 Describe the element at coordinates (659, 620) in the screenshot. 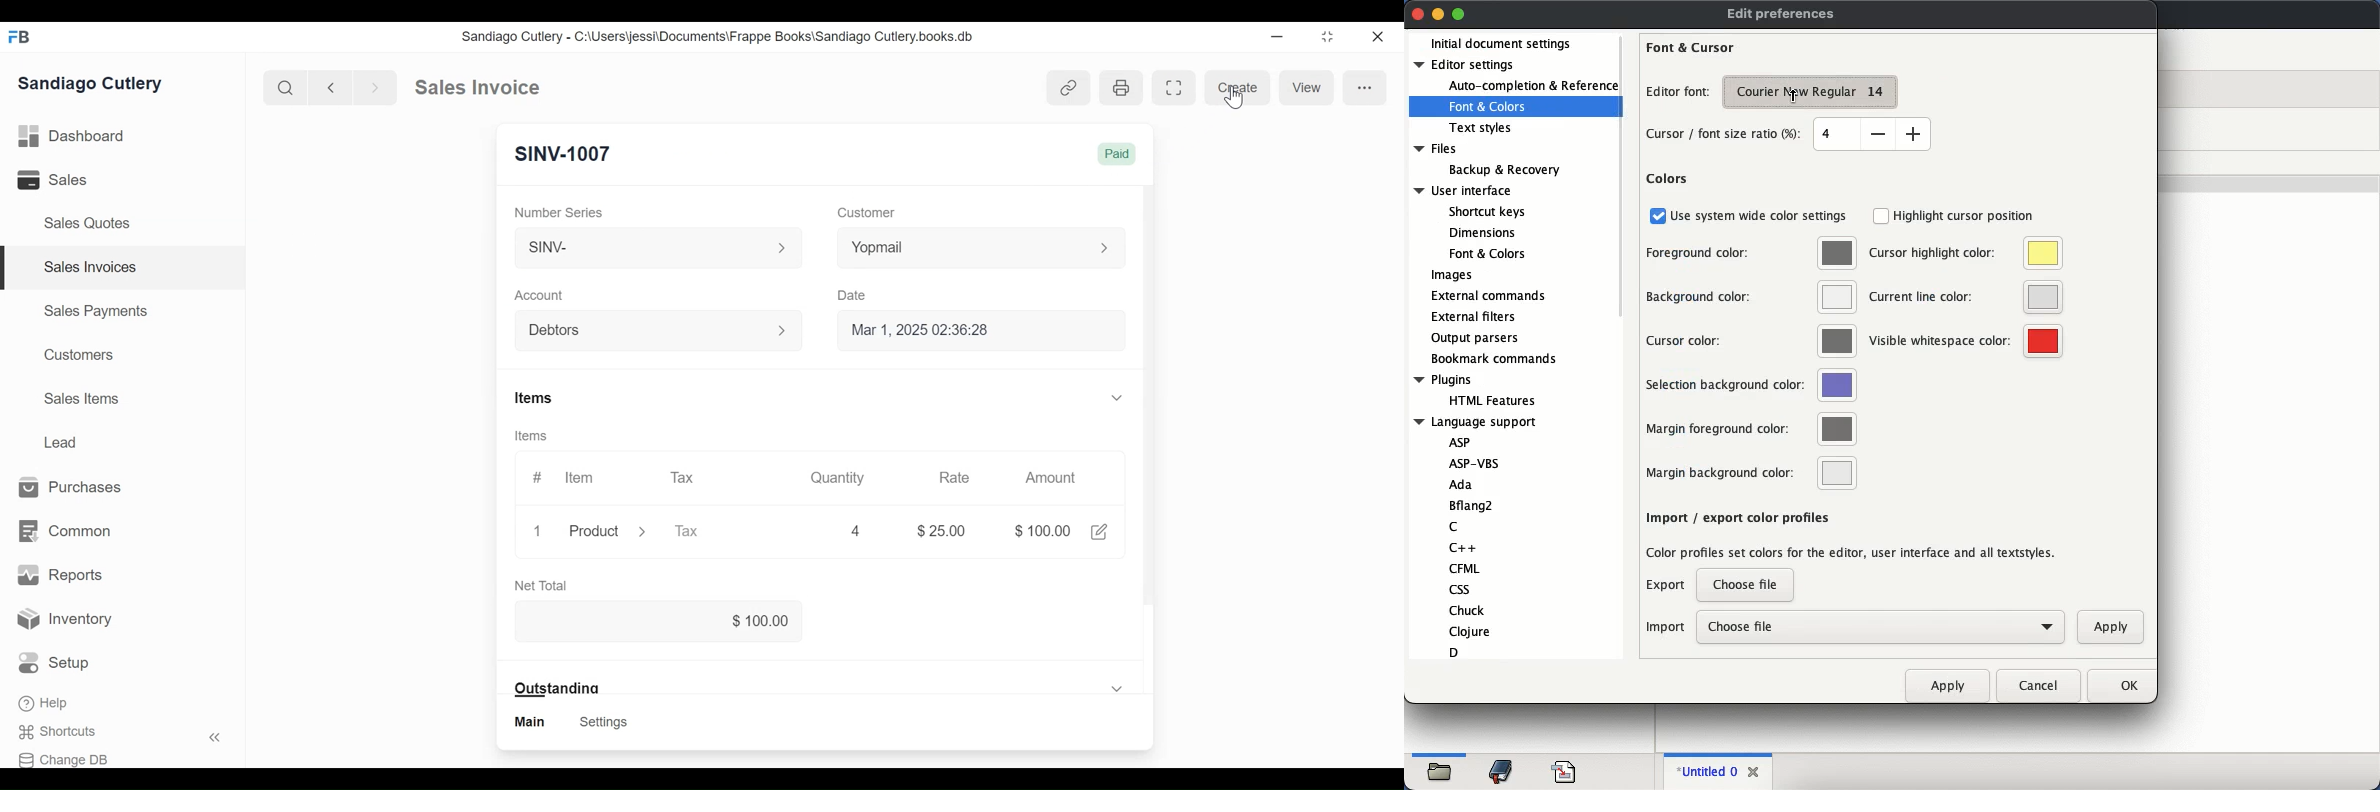

I see `$100.00` at that location.